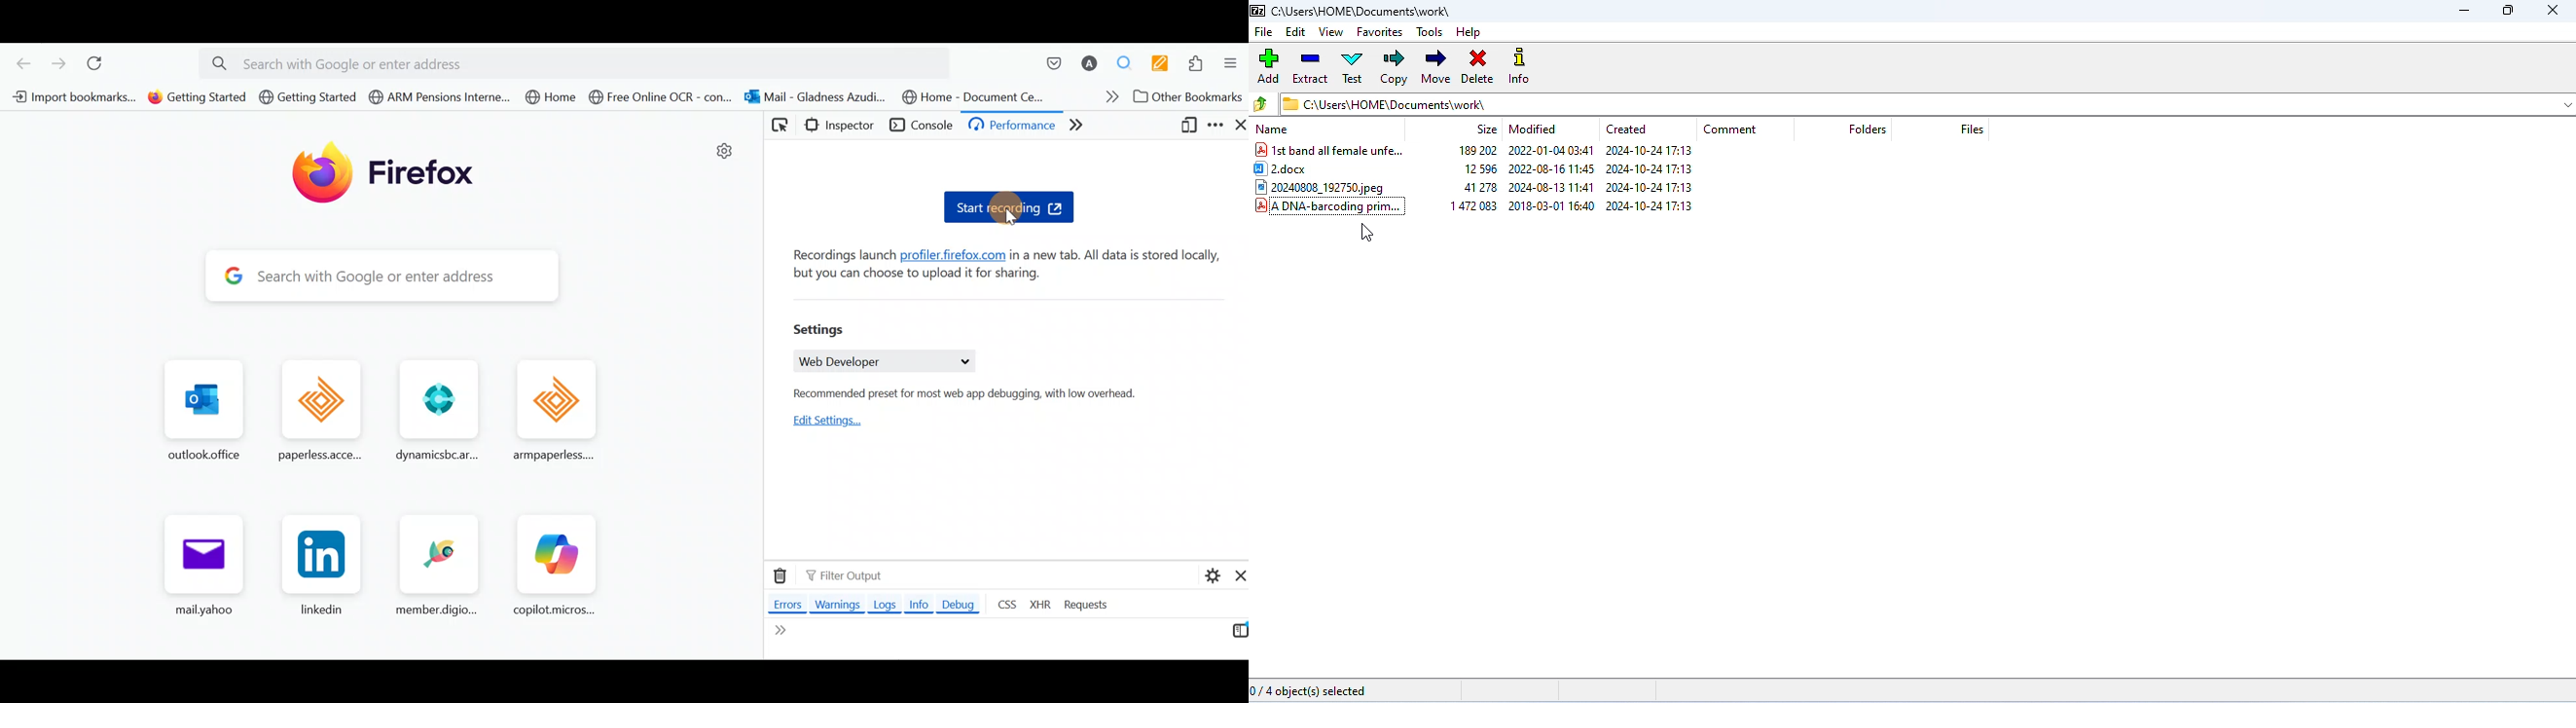 This screenshot has height=728, width=2576. What do you see at coordinates (779, 125) in the screenshot?
I see `Pick an element from the page` at bounding box center [779, 125].